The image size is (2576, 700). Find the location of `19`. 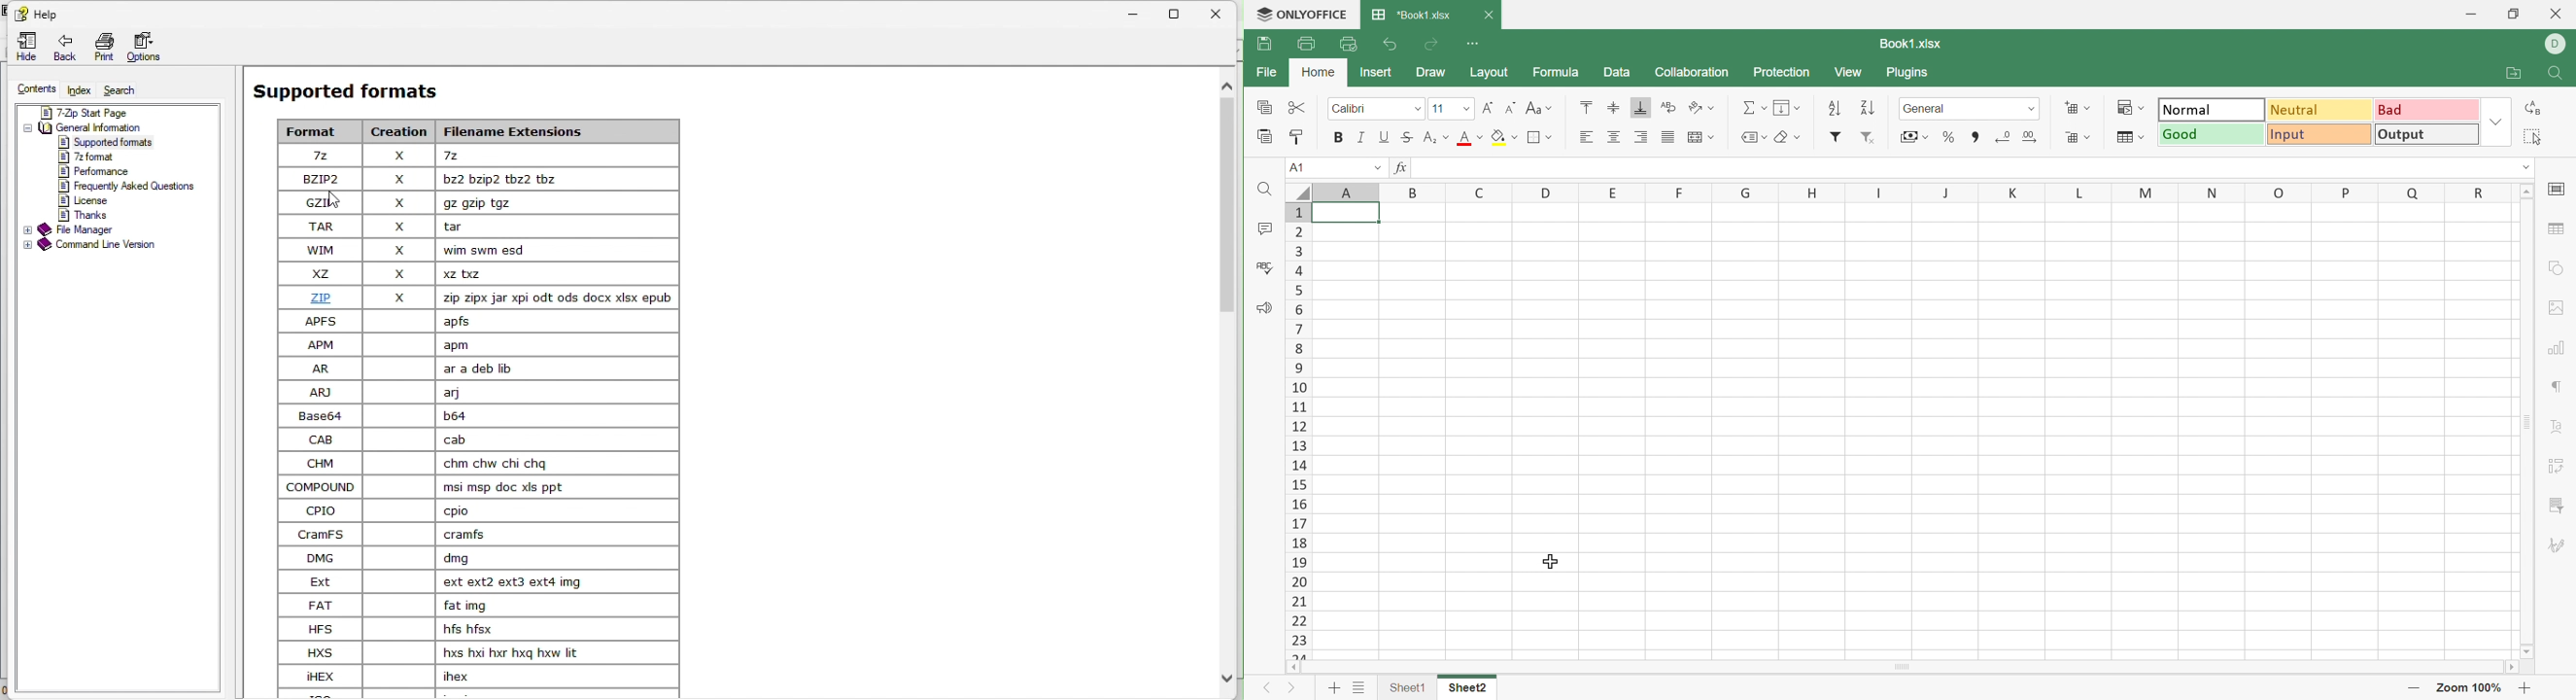

19 is located at coordinates (1297, 563).